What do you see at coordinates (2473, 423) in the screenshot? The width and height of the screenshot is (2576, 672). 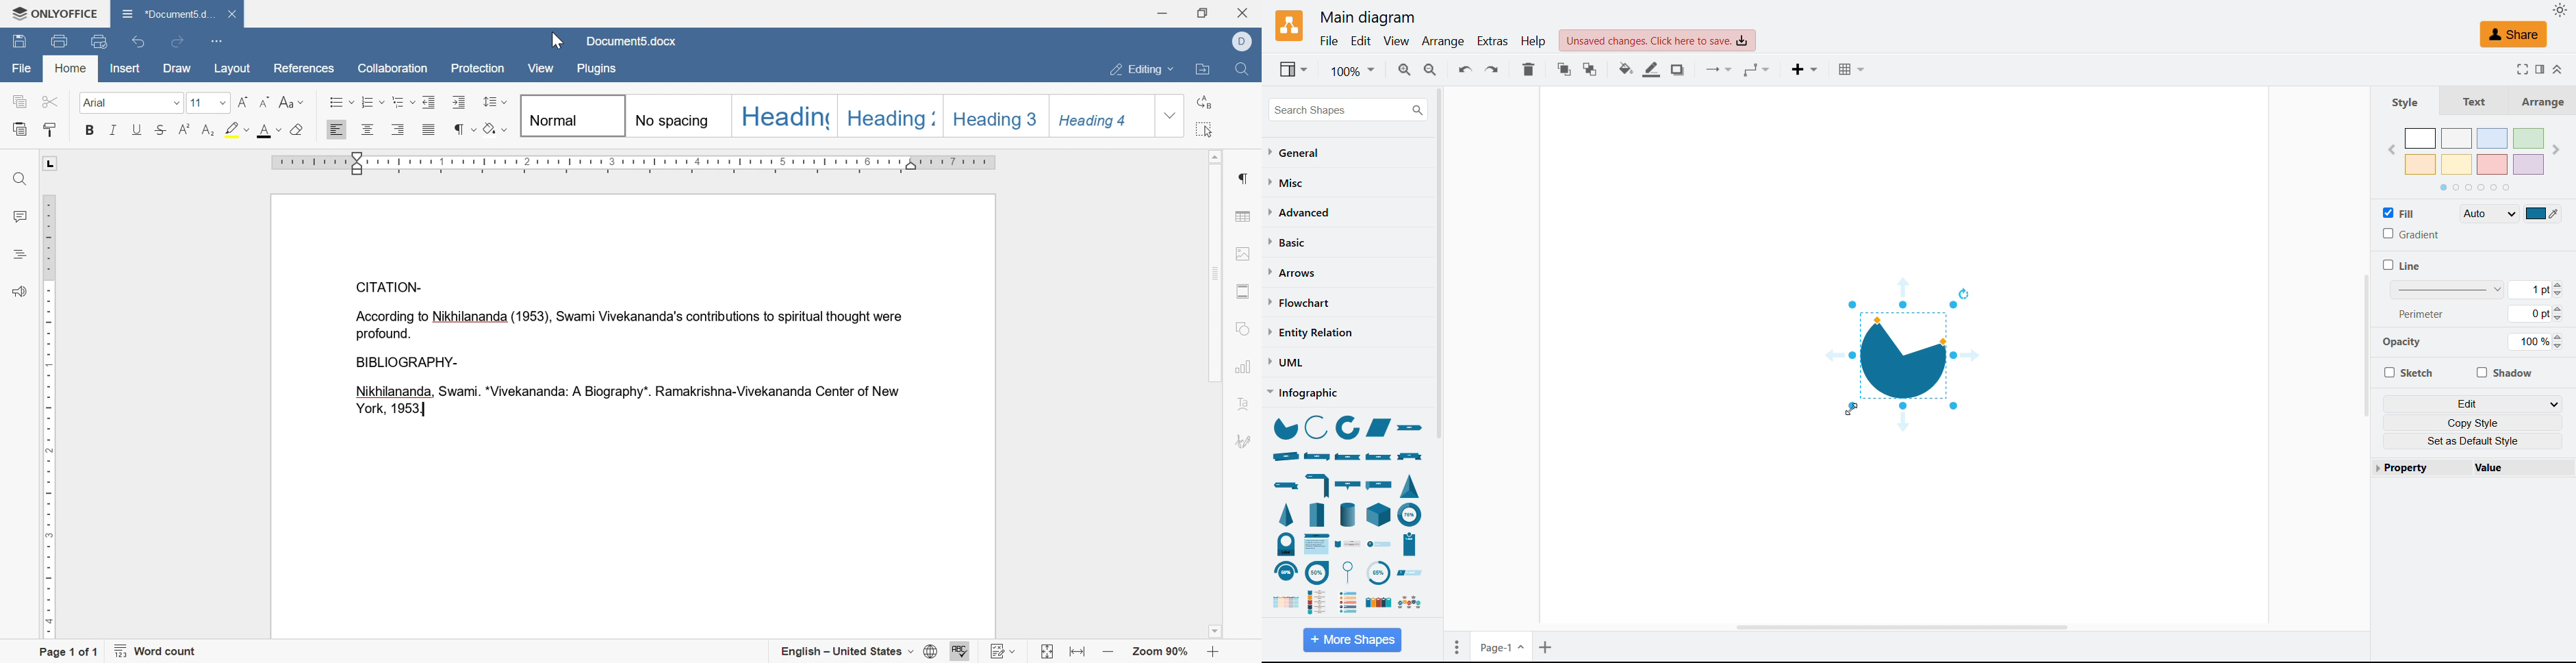 I see `Copy style ` at bounding box center [2473, 423].